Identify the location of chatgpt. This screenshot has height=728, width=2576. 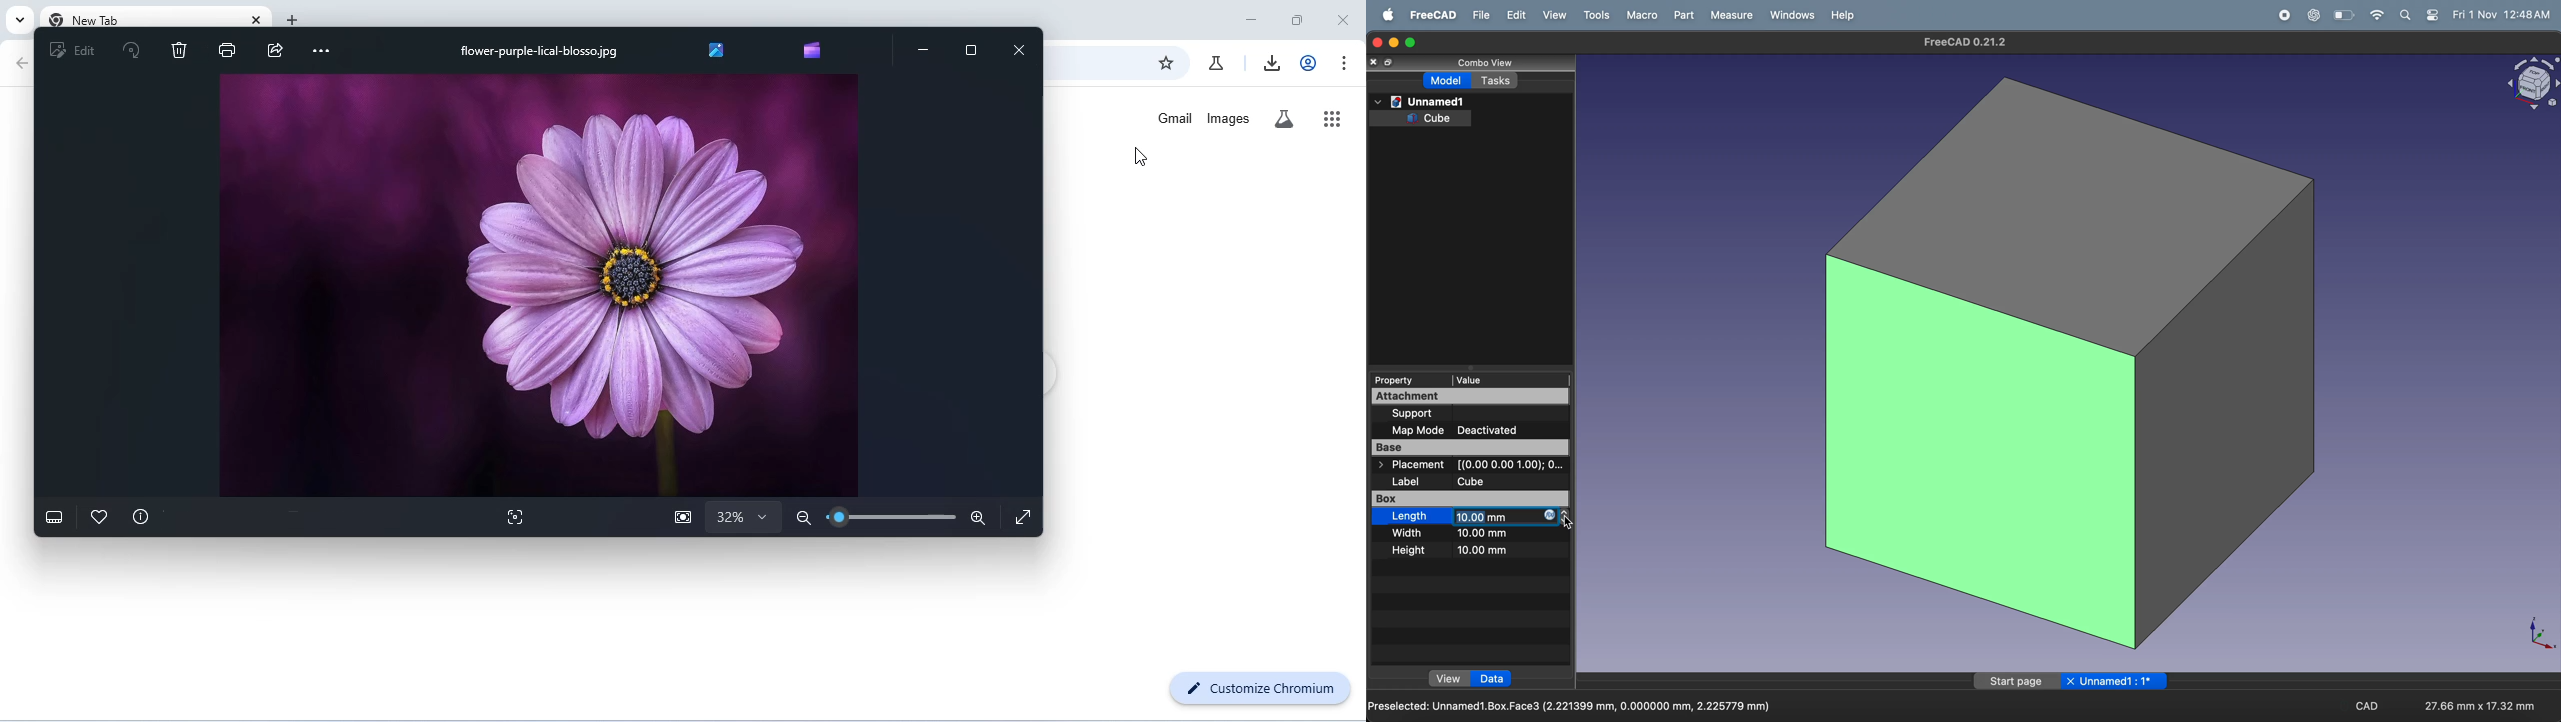
(2310, 14).